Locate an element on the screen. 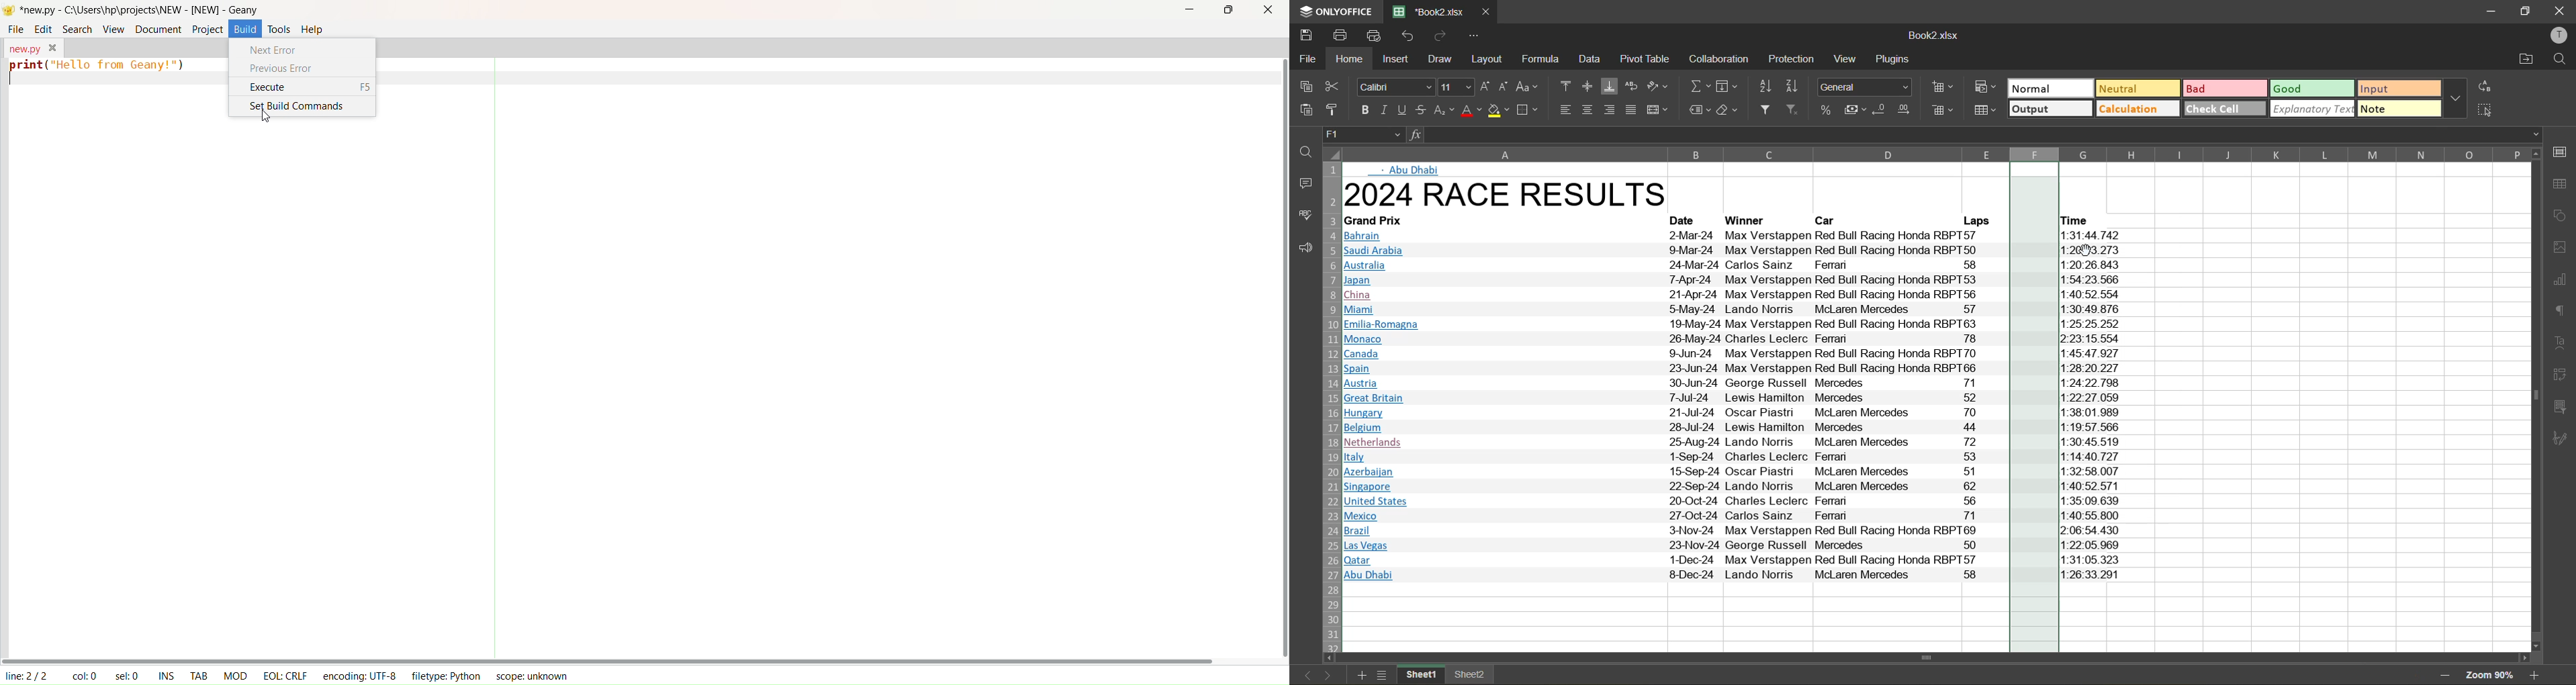  pivot table is located at coordinates (2563, 376).